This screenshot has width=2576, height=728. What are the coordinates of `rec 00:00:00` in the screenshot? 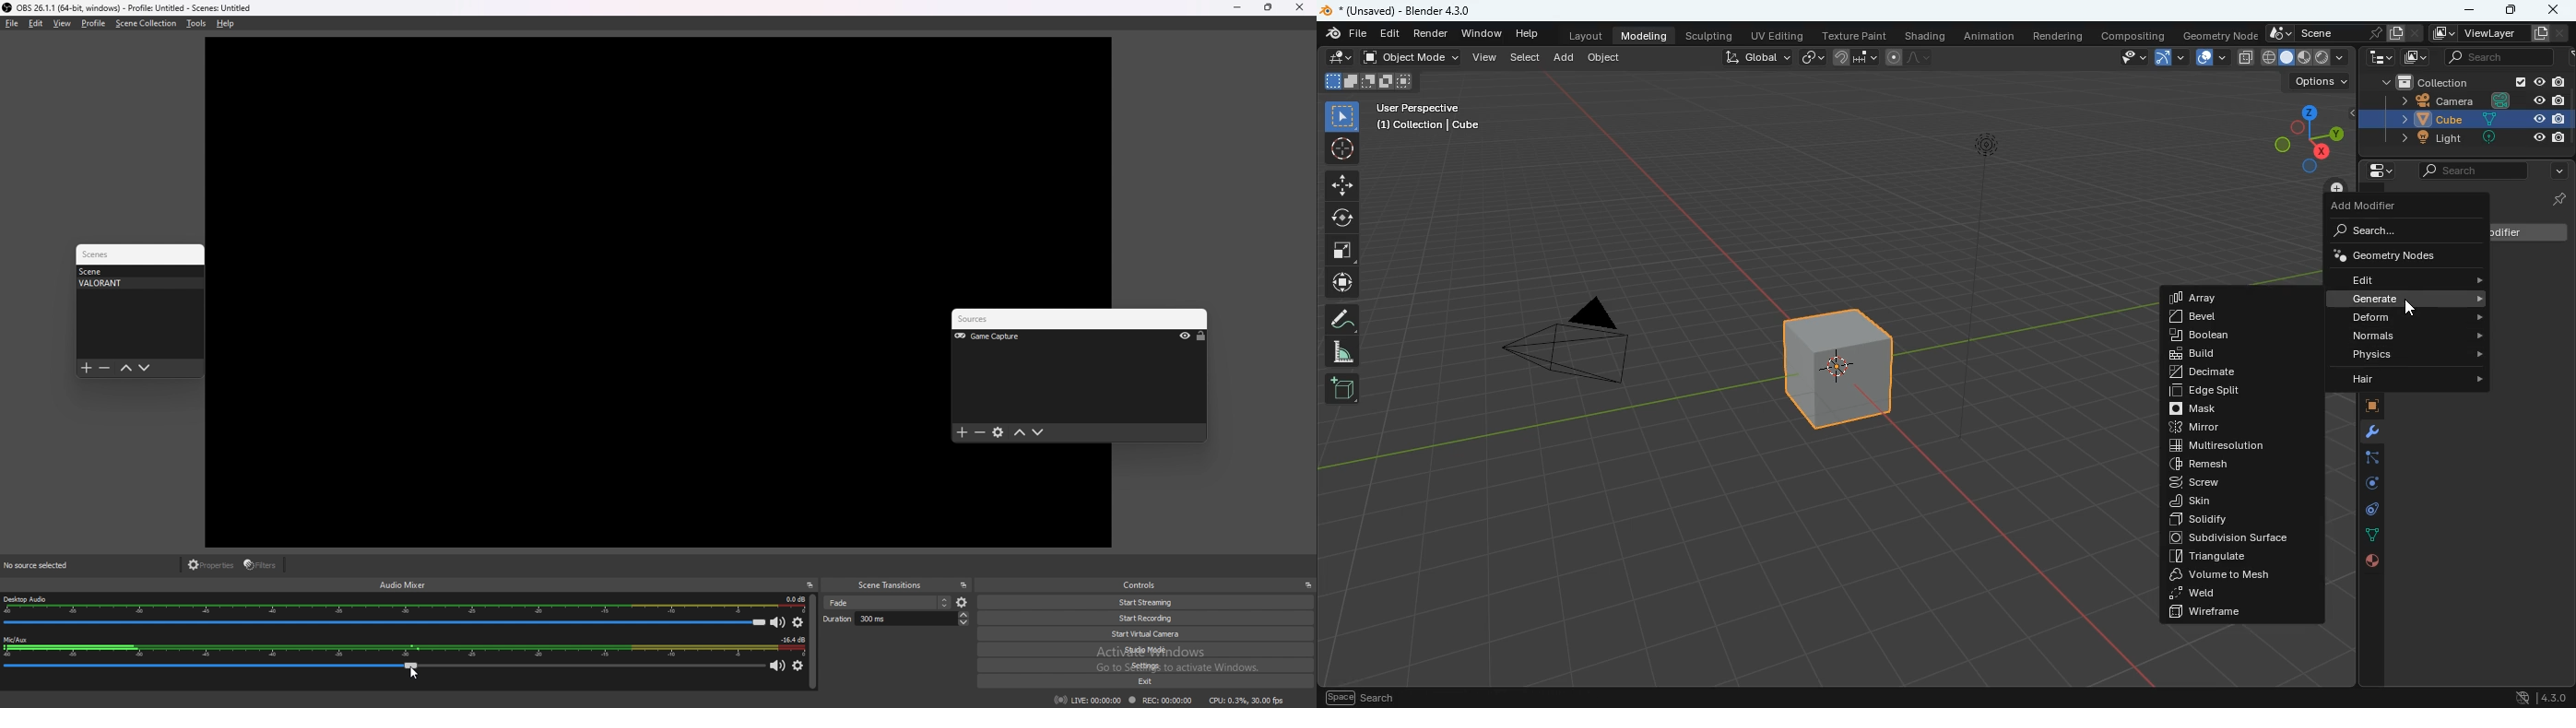 It's located at (1160, 701).